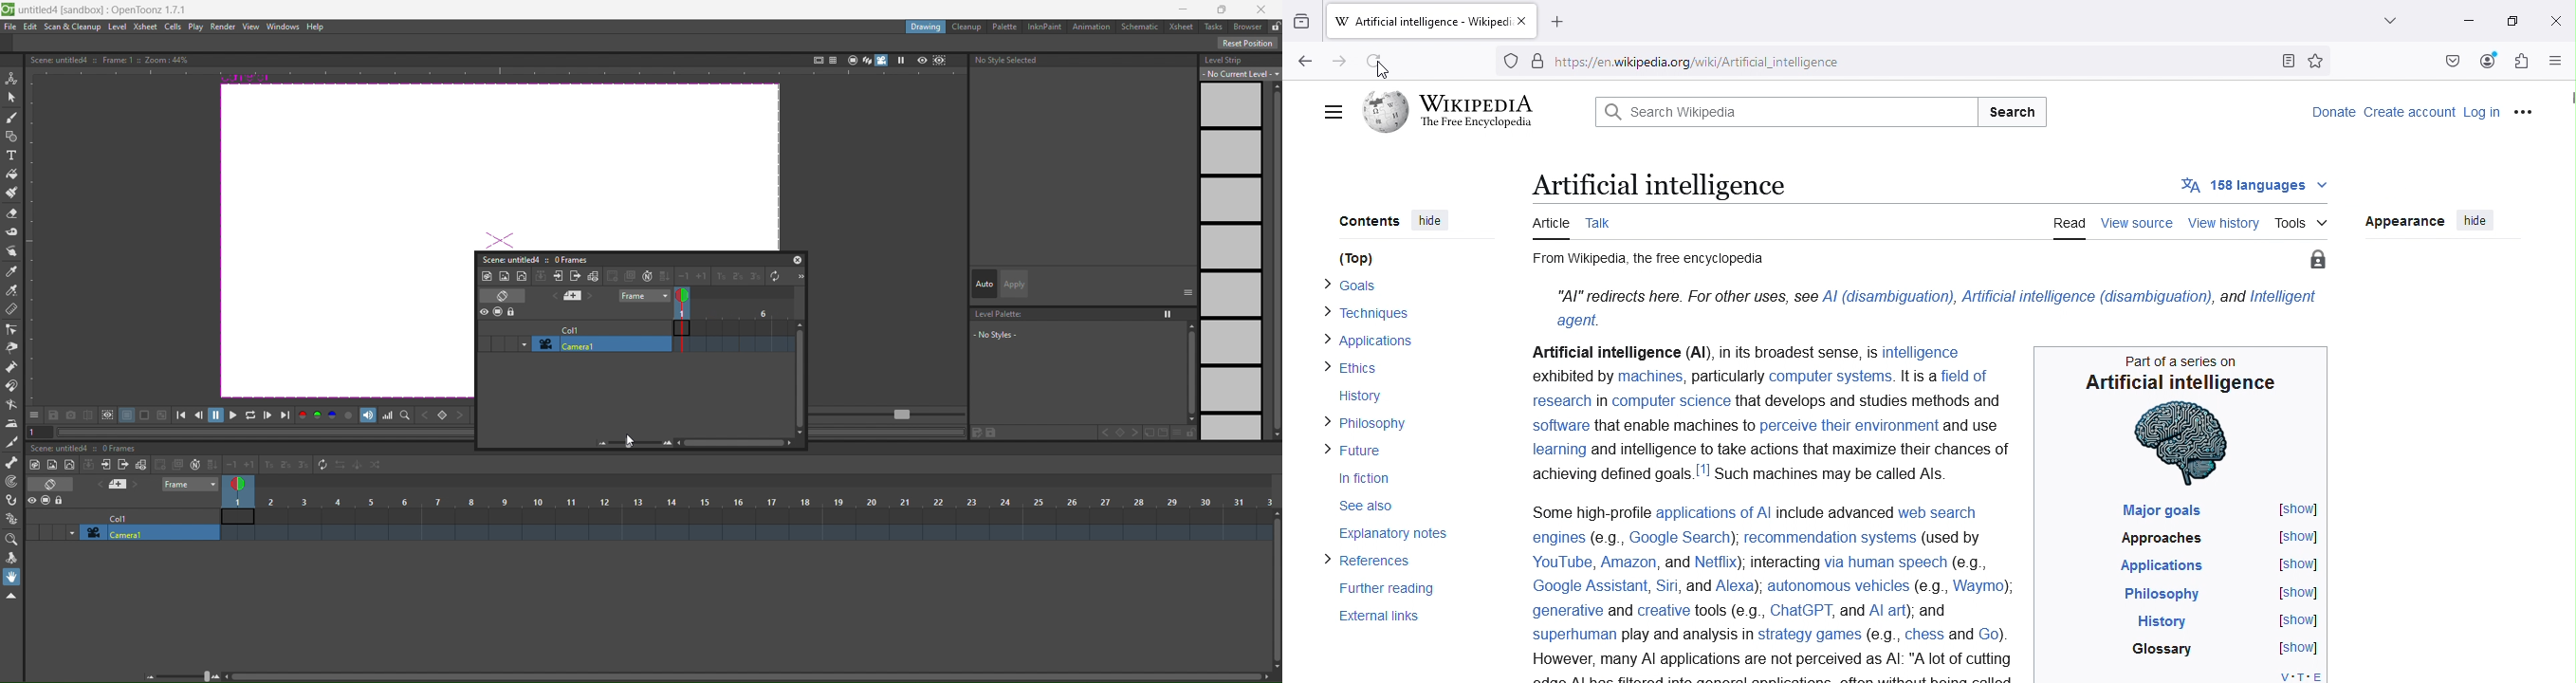  What do you see at coordinates (351, 416) in the screenshot?
I see `channel` at bounding box center [351, 416].